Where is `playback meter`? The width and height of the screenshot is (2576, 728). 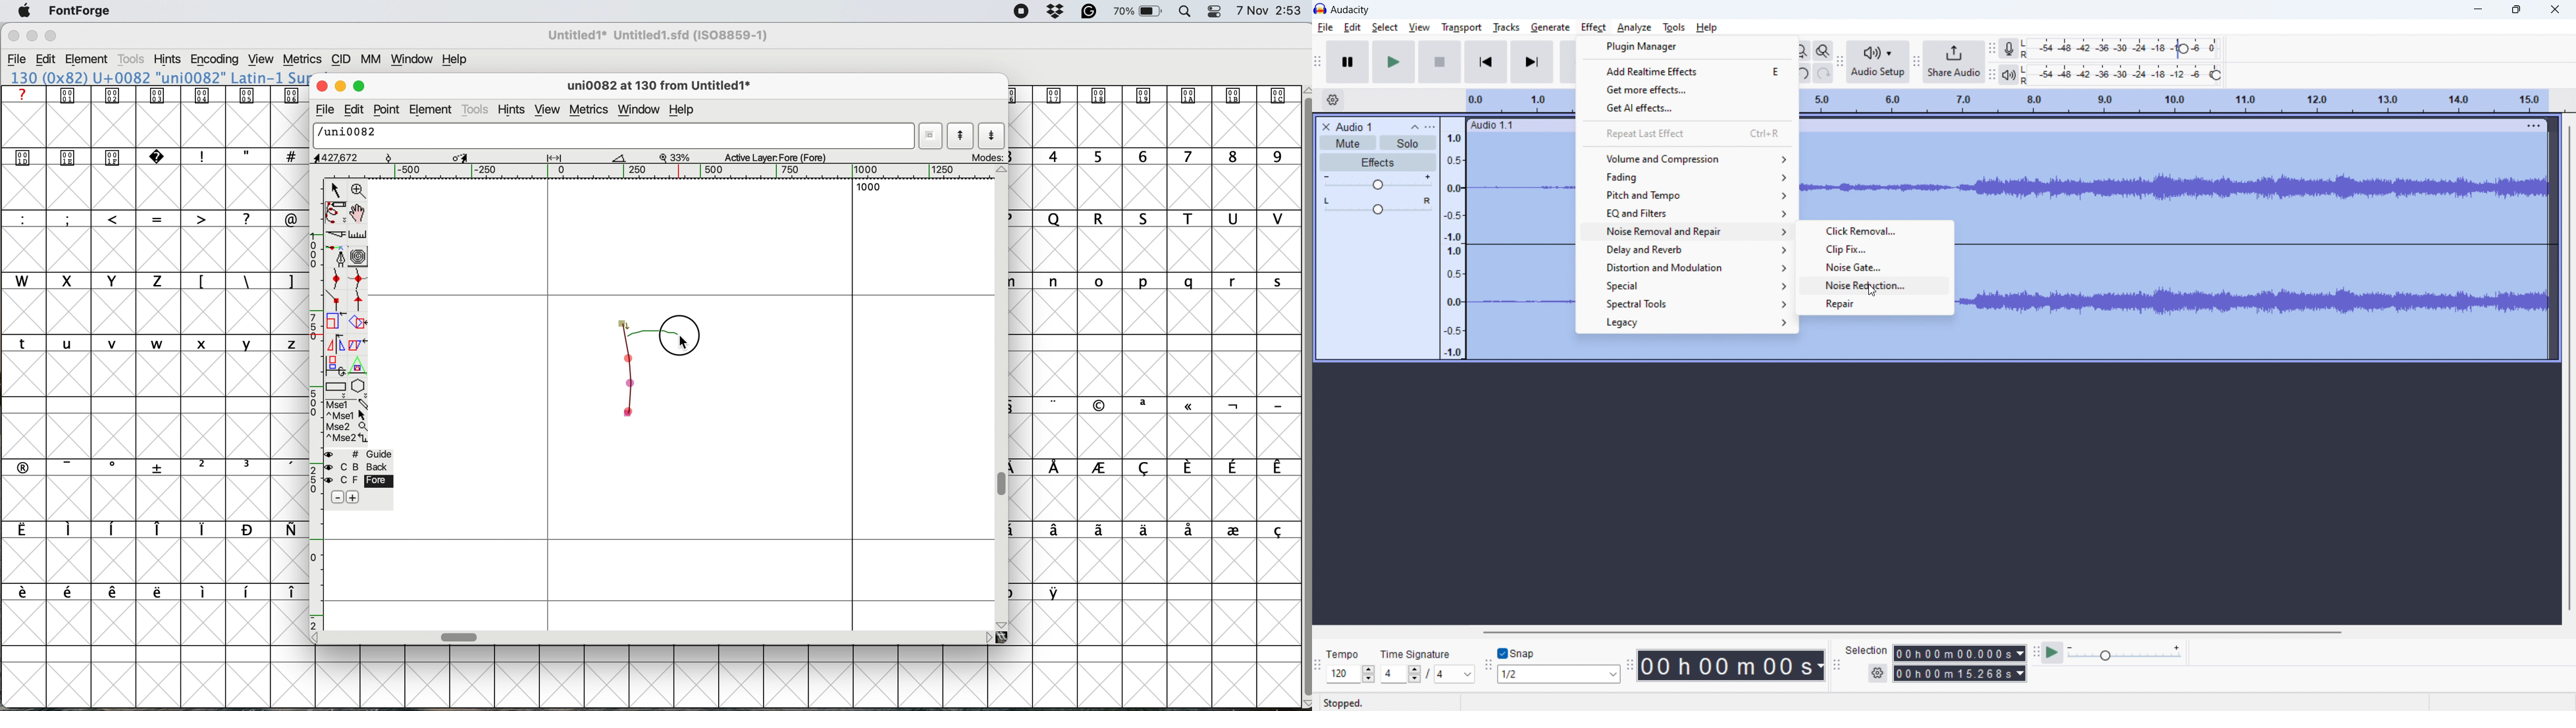
playback meter is located at coordinates (2126, 653).